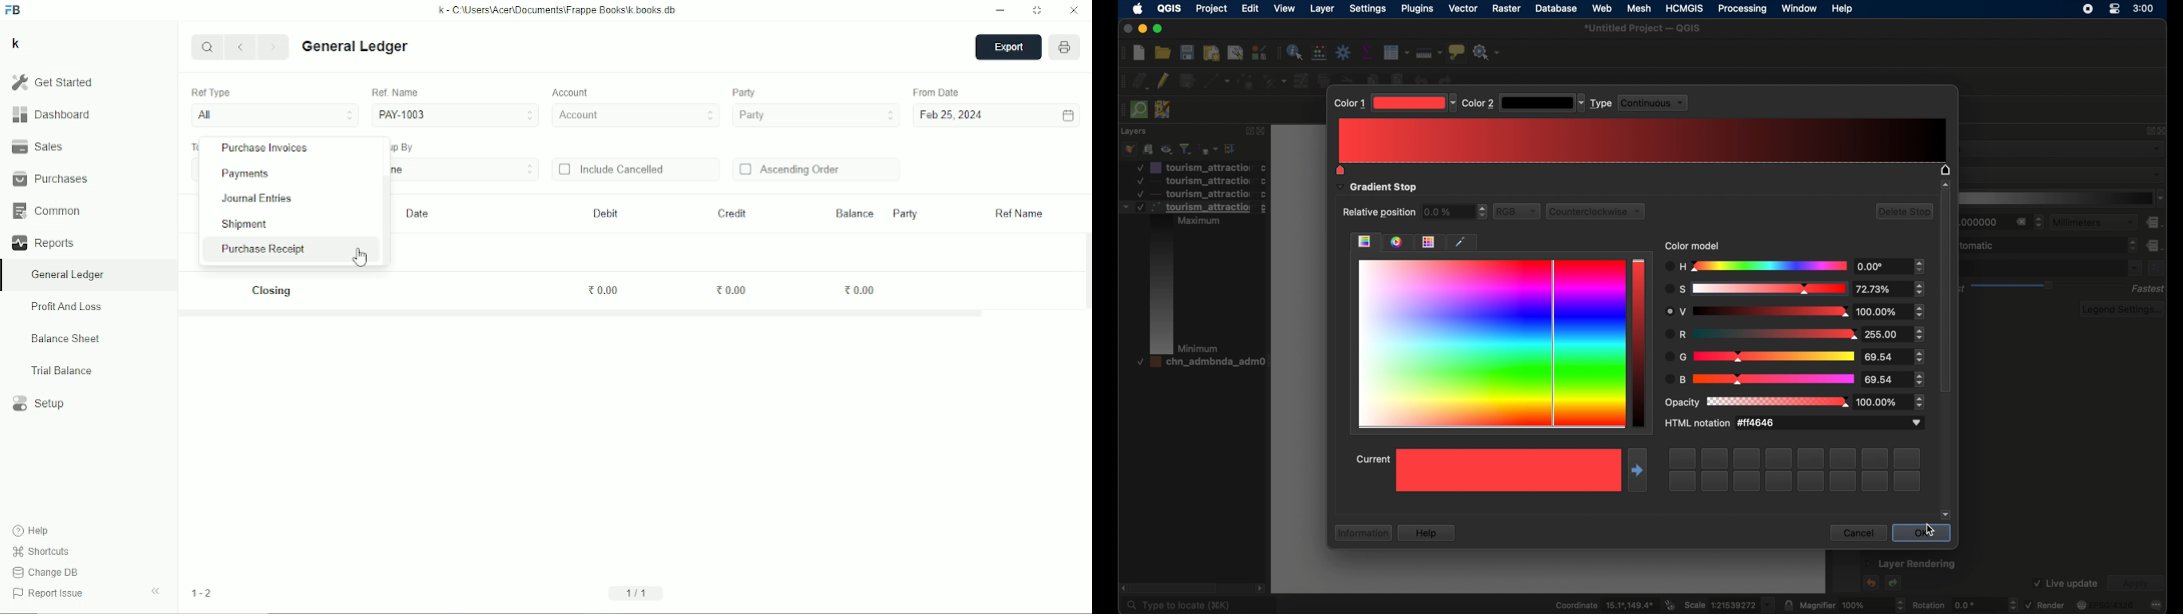  I want to click on layer, so click(1322, 9).